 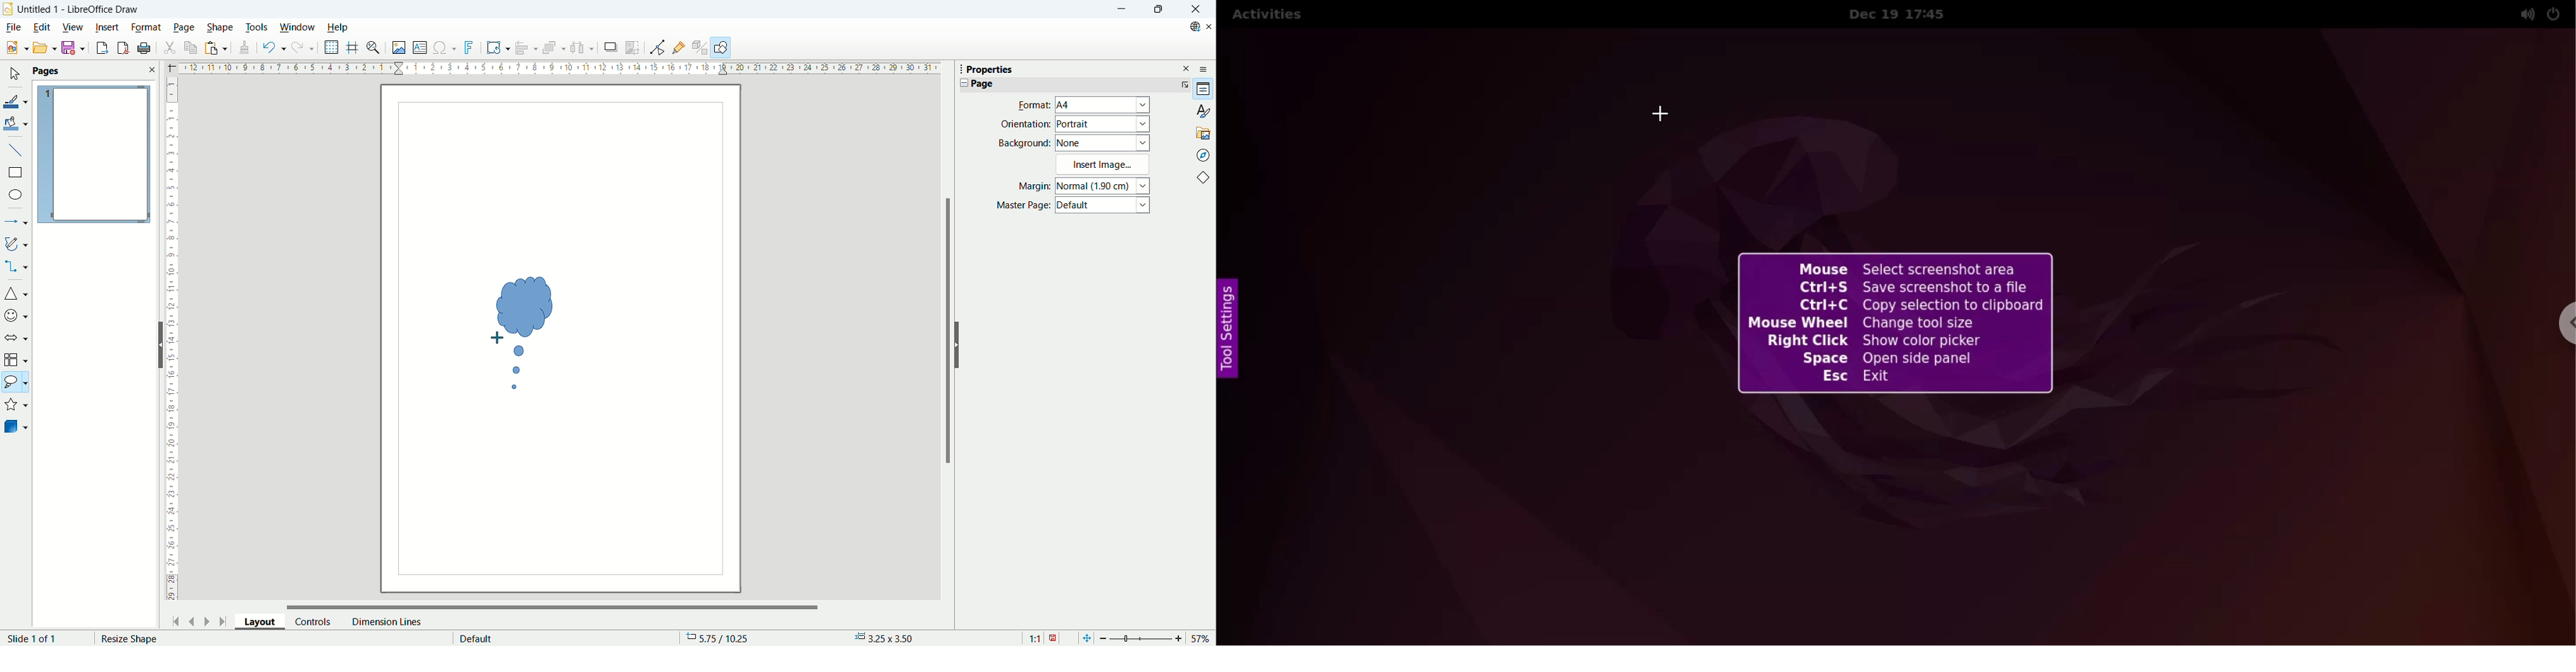 I want to click on zoom and pan, so click(x=374, y=49).